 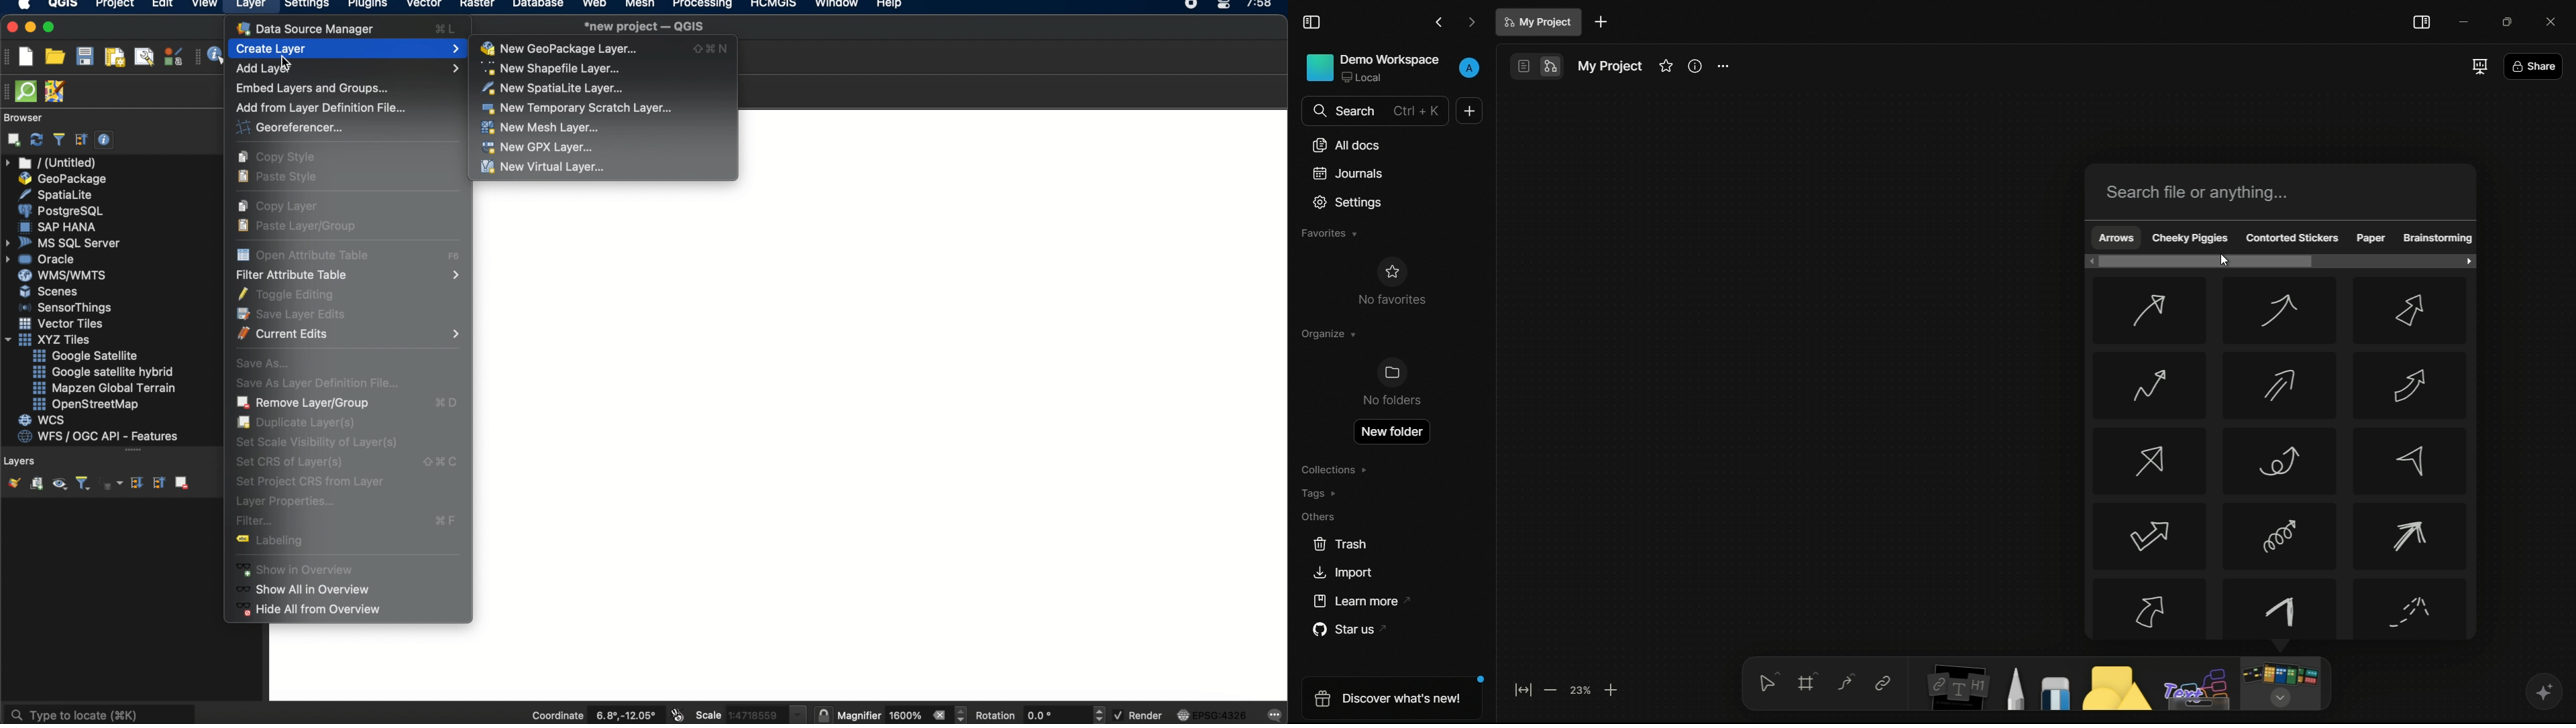 What do you see at coordinates (1695, 66) in the screenshot?
I see `informations` at bounding box center [1695, 66].